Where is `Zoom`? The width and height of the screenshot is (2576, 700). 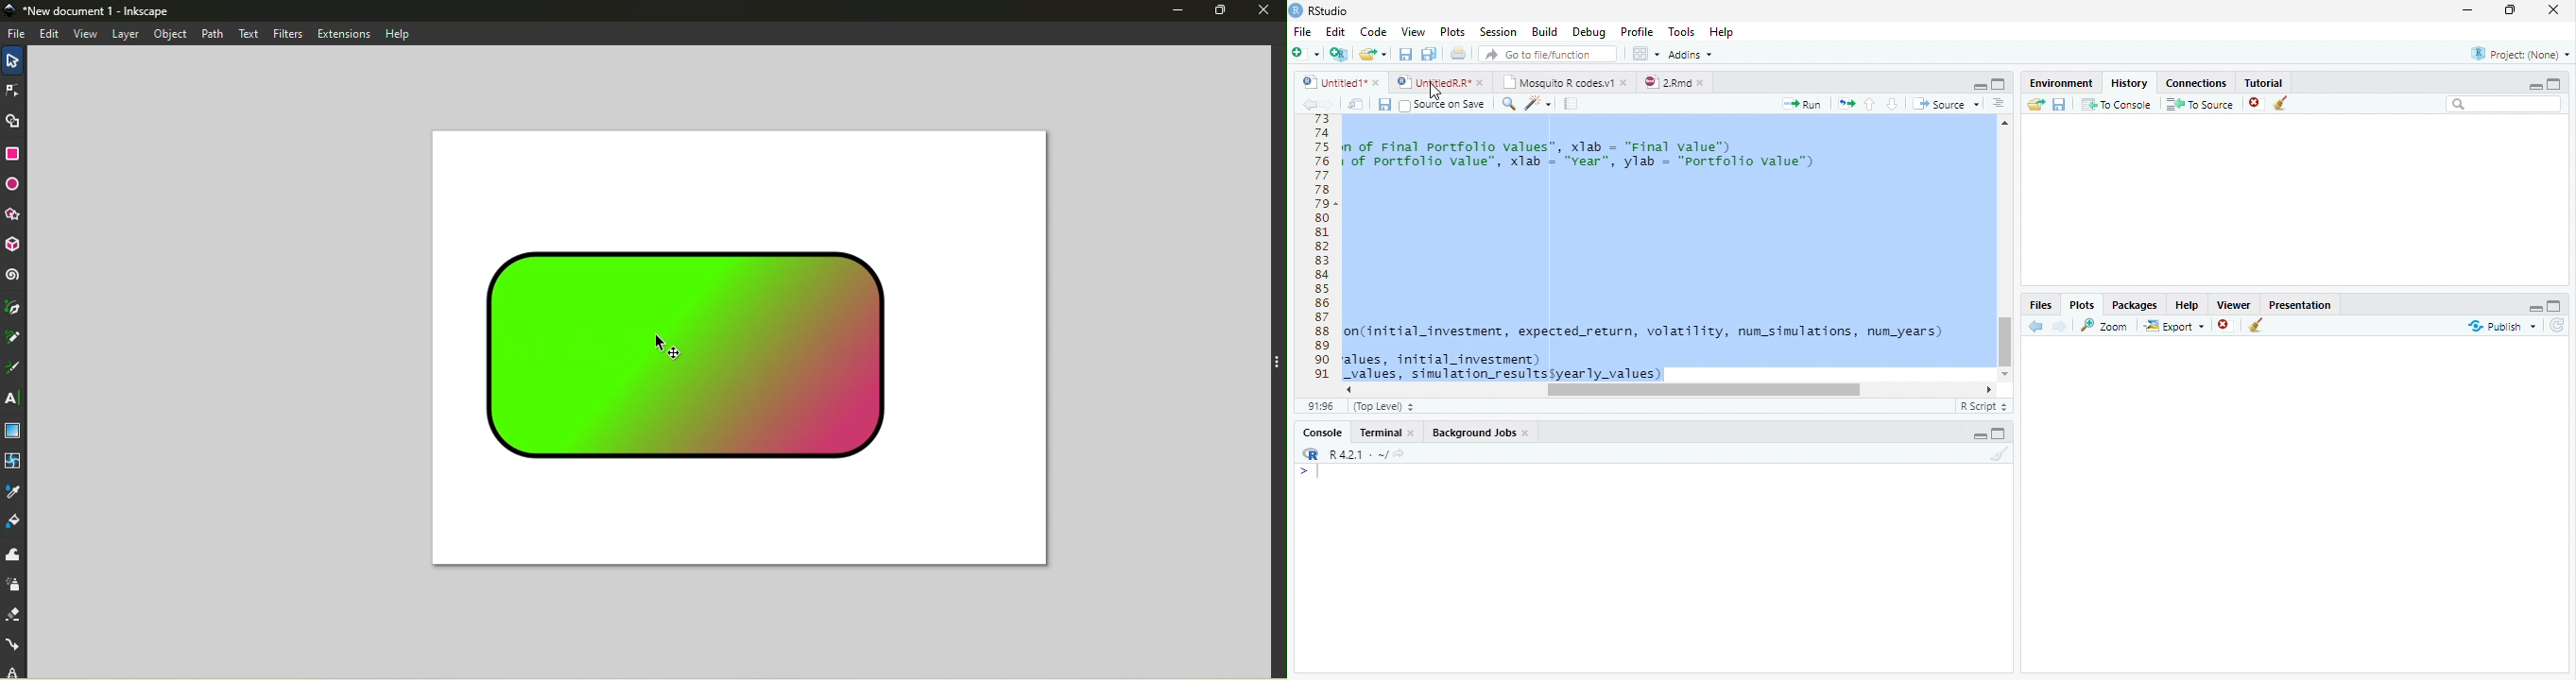
Zoom is located at coordinates (2105, 325).